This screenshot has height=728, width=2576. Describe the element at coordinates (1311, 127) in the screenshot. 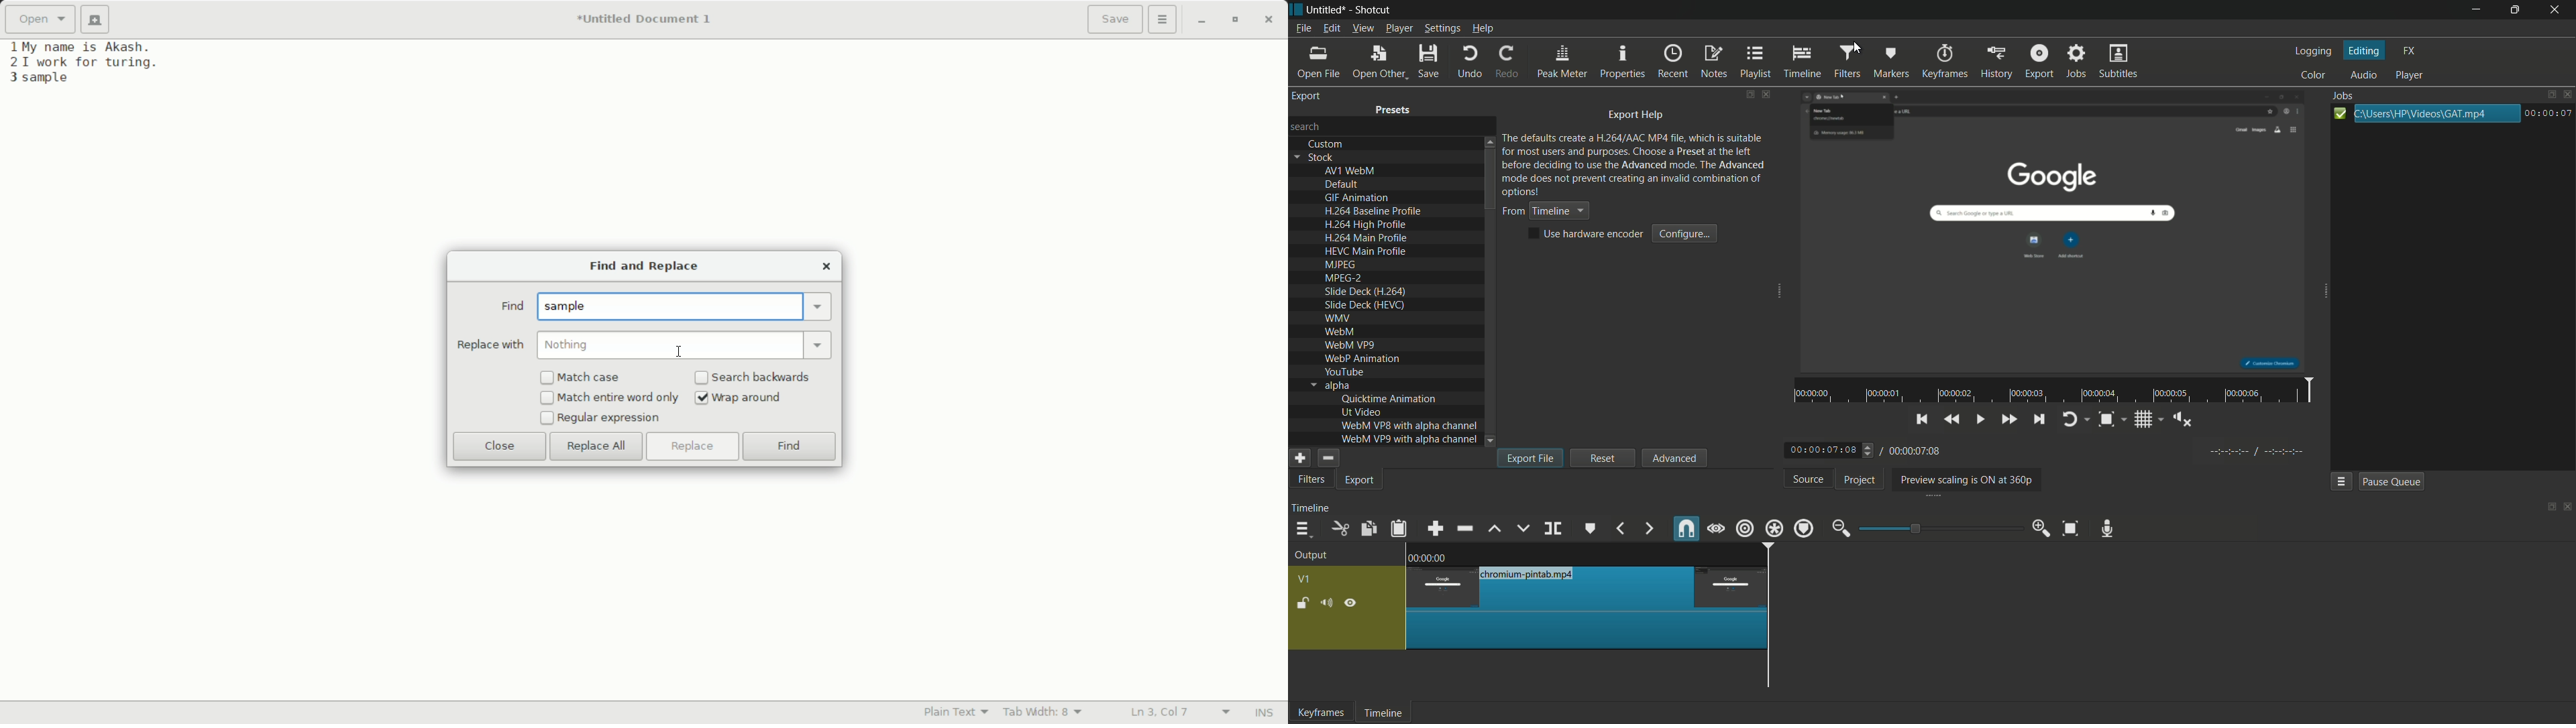

I see `akash-personal` at that location.